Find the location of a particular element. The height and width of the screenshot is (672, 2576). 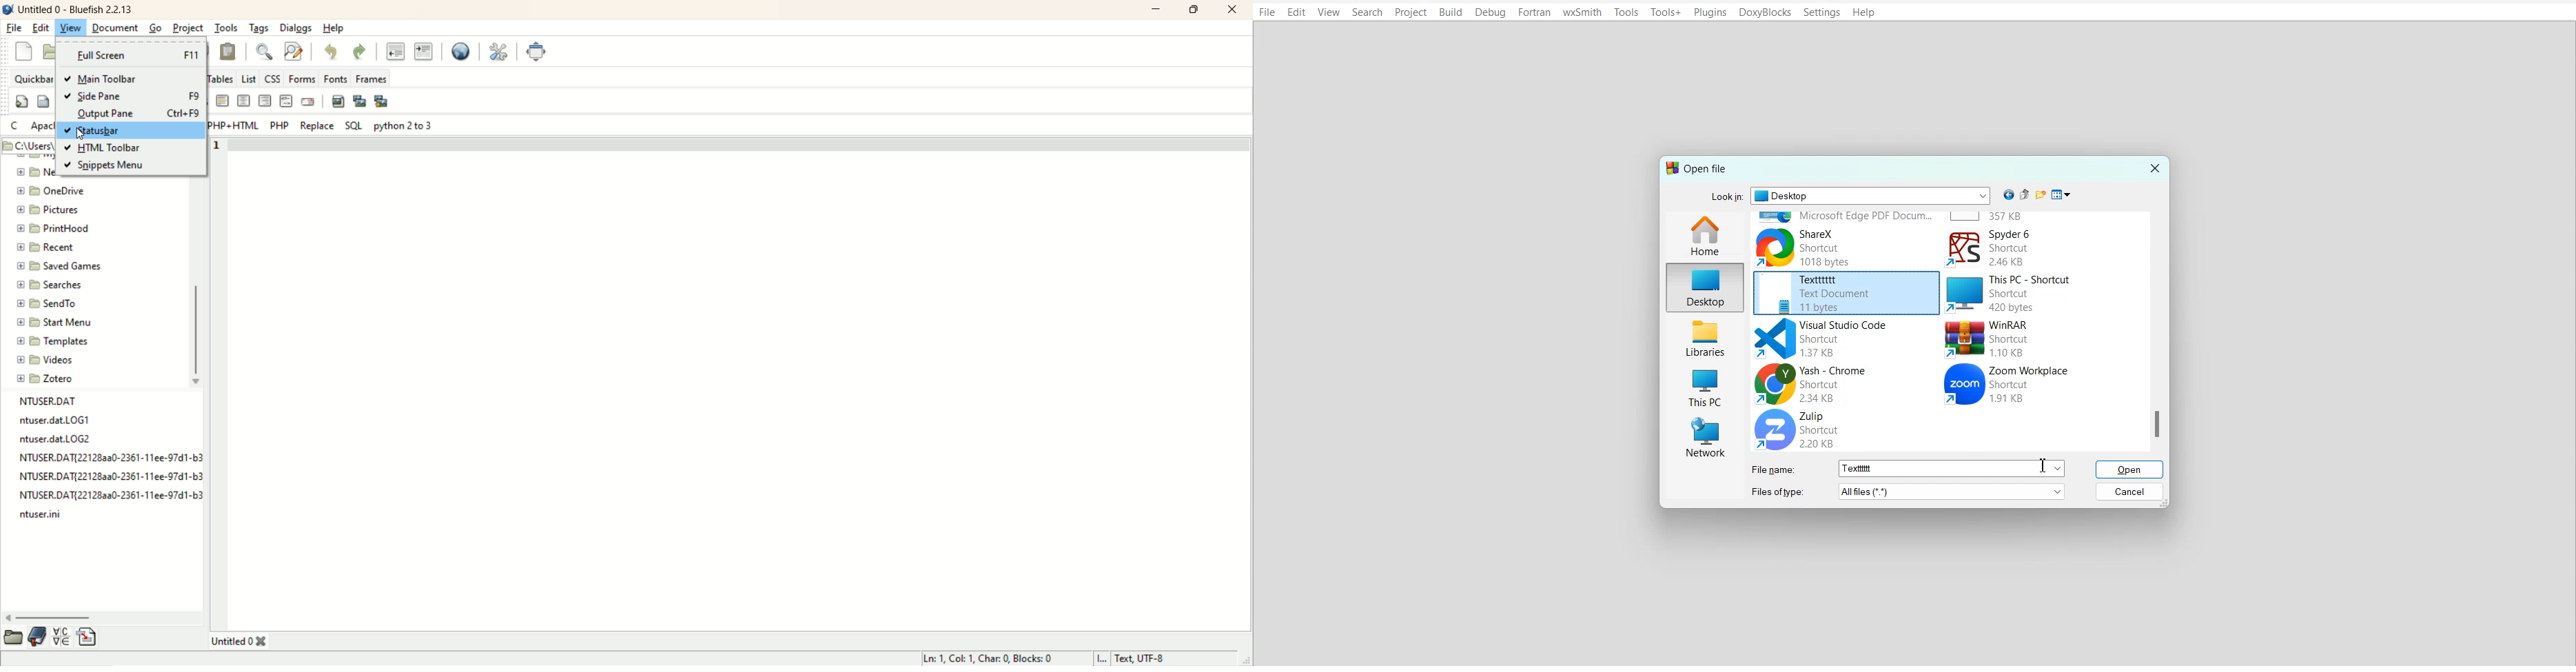

side pane is located at coordinates (131, 96).